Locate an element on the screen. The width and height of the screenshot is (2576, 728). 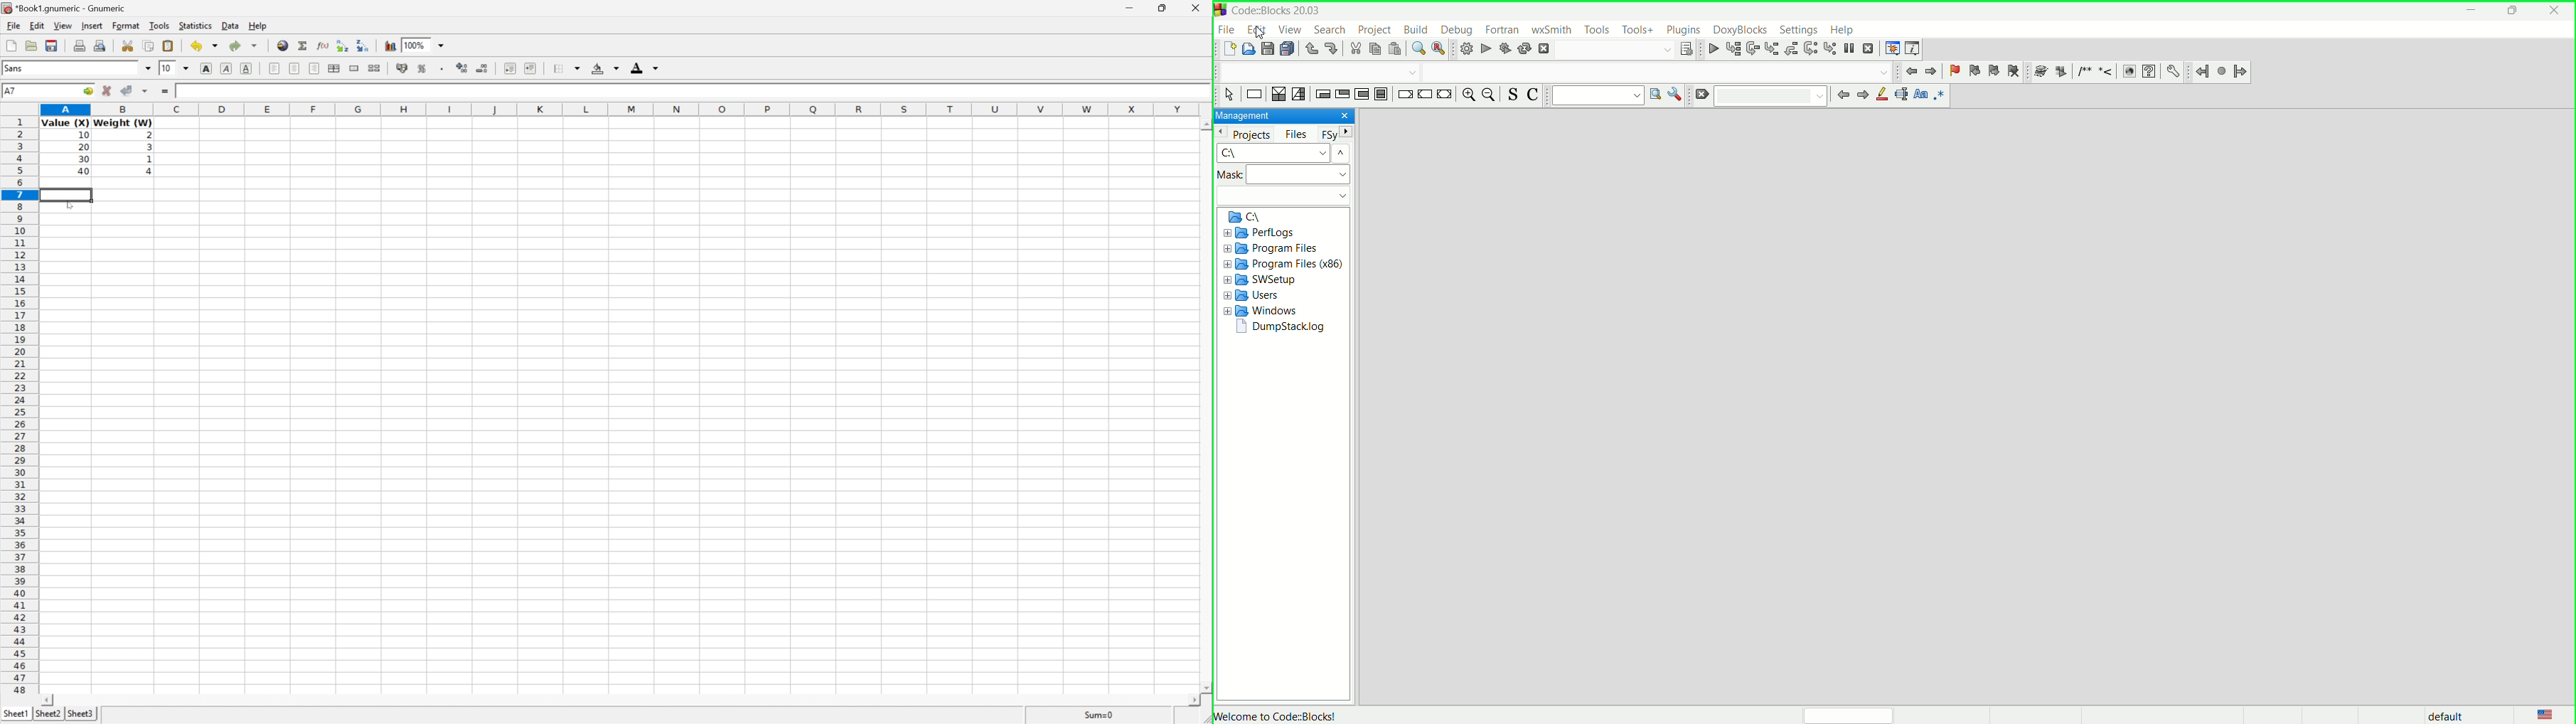
Create a workbook is located at coordinates (10, 46).